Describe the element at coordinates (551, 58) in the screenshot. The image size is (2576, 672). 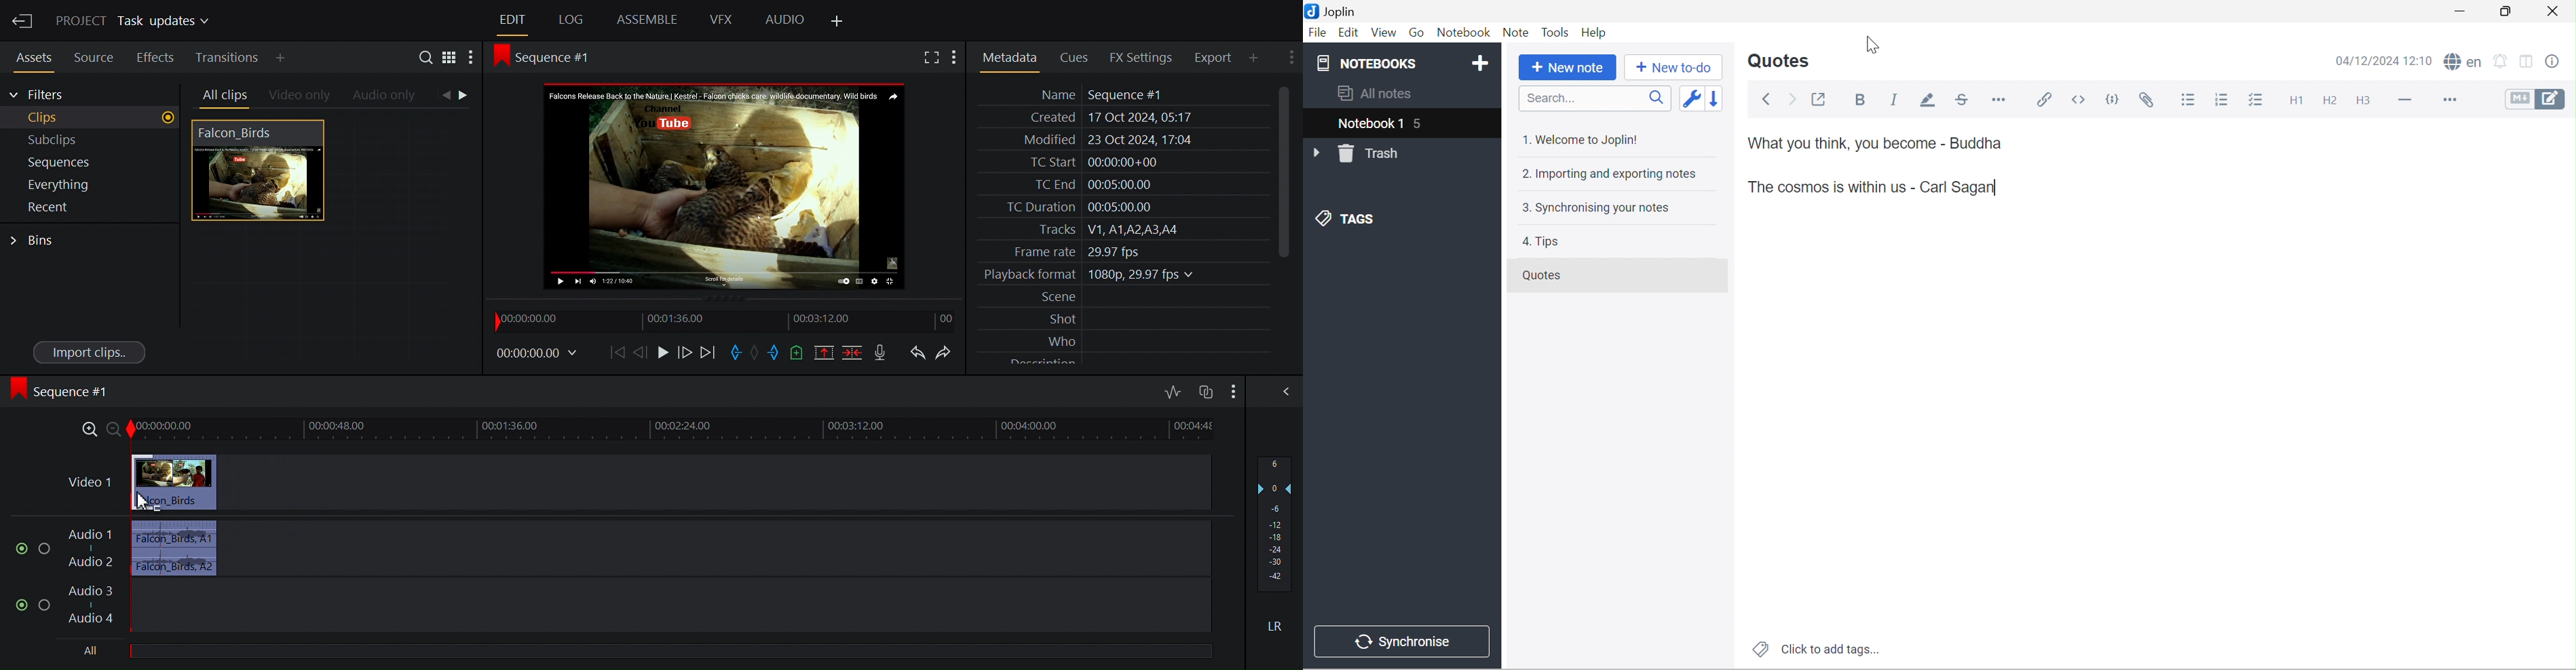
I see `Sequence #1` at that location.